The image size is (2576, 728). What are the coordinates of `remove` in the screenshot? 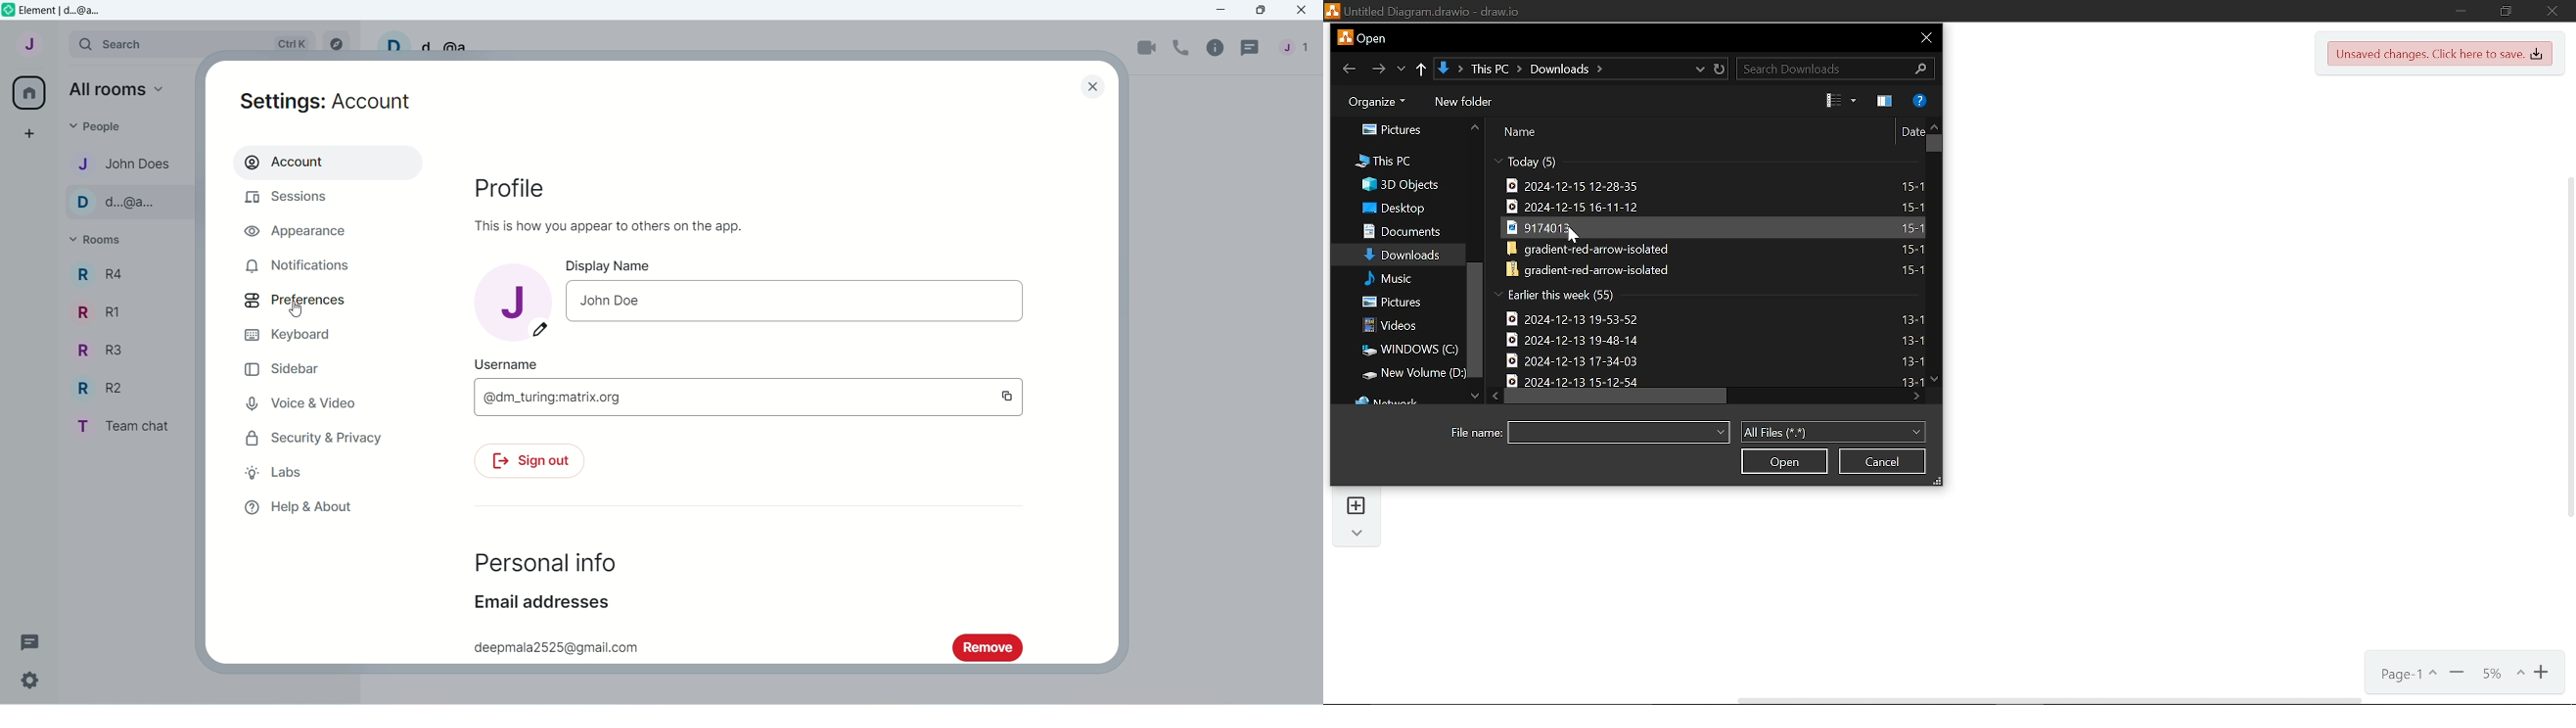 It's located at (994, 644).